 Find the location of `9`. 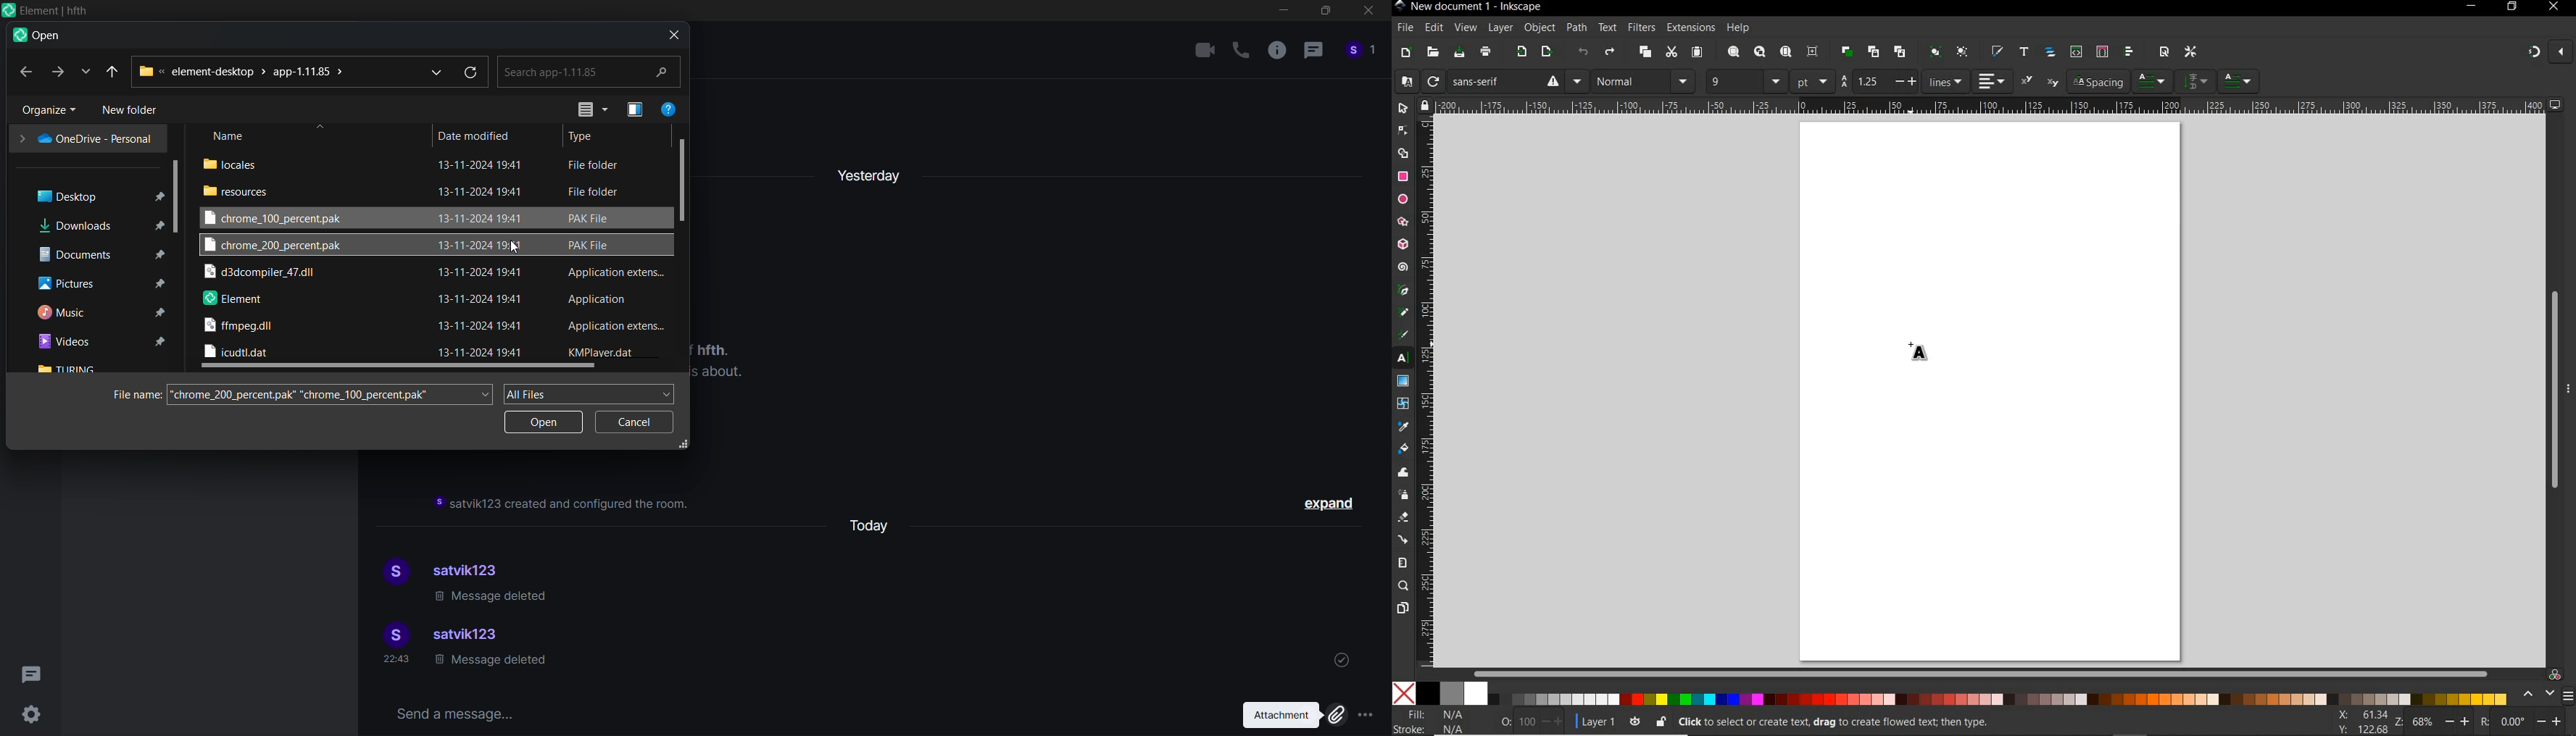

9 is located at coordinates (1732, 80).